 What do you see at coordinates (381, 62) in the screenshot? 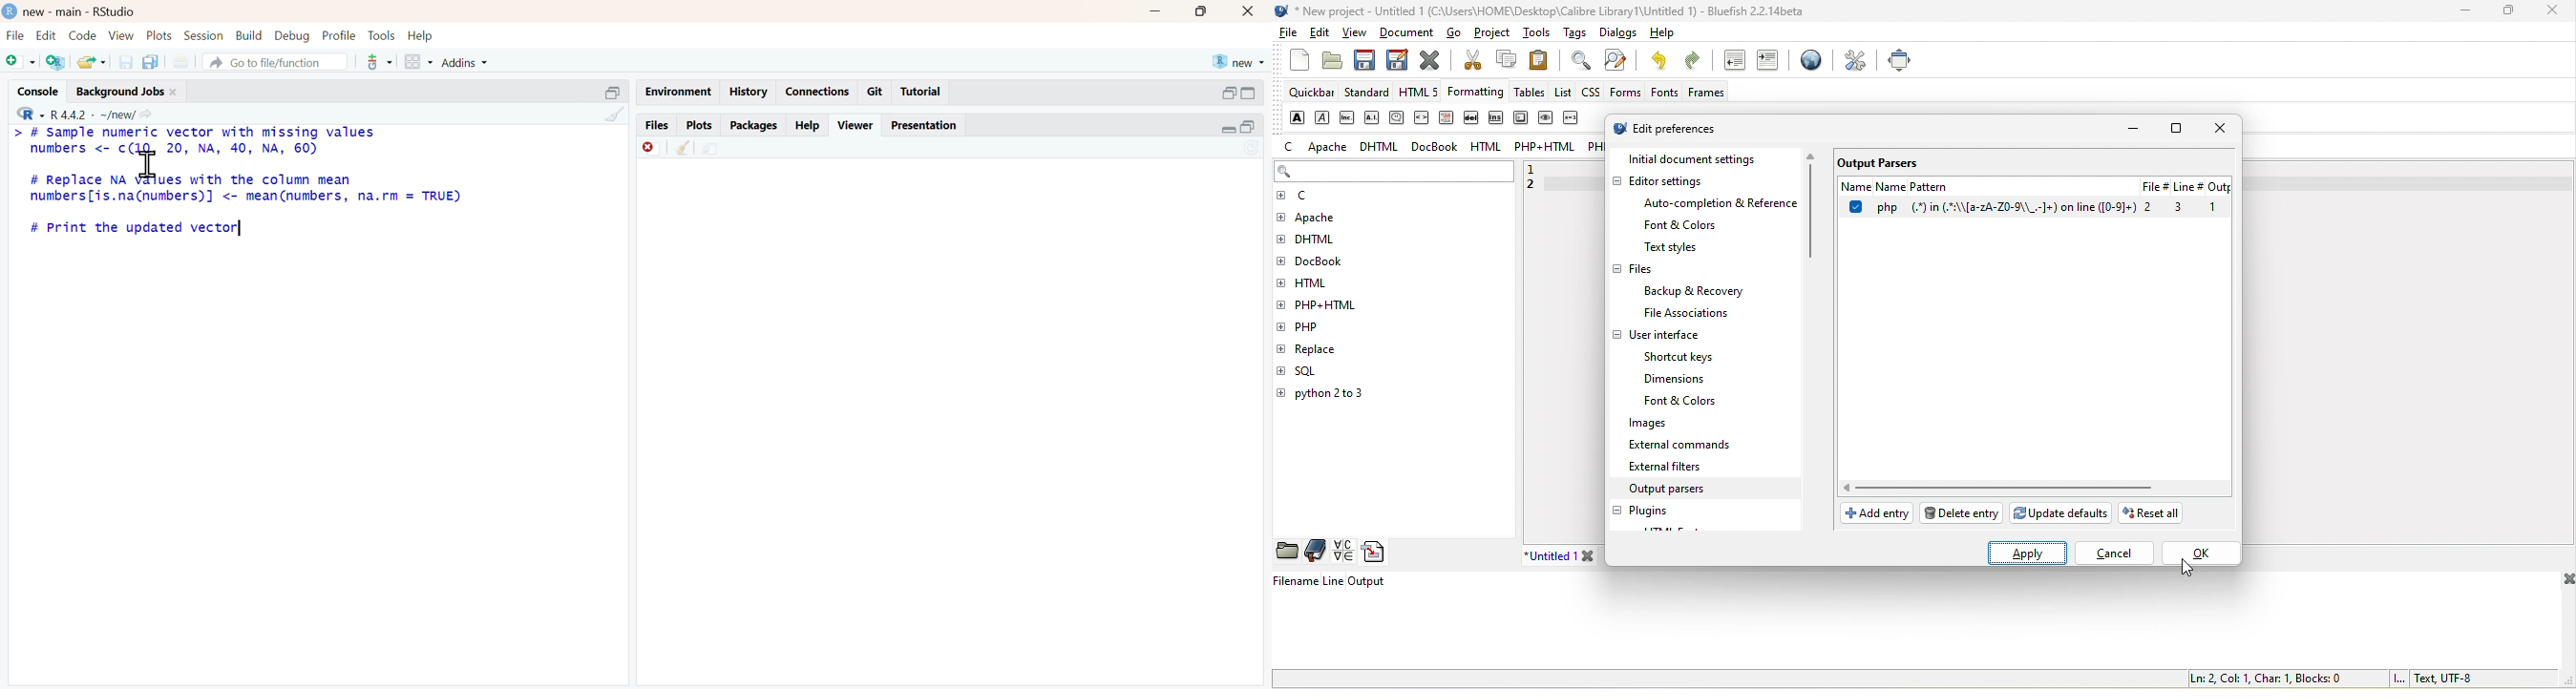
I see `tools` at bounding box center [381, 62].